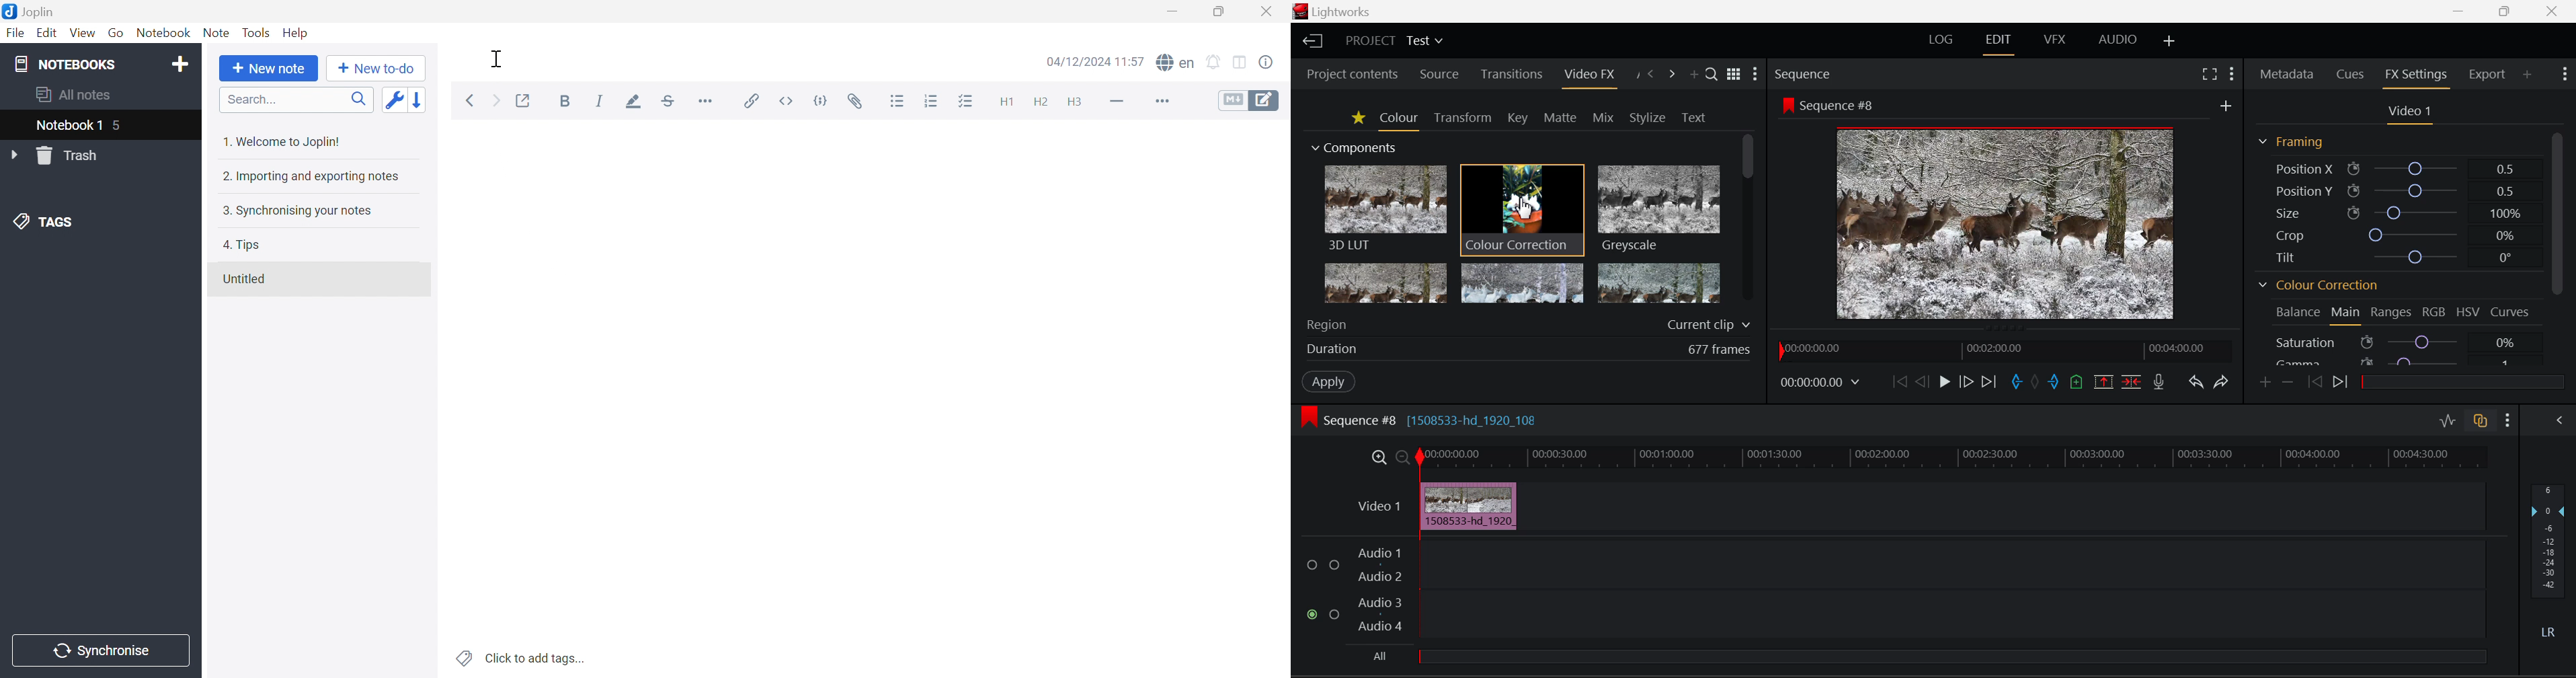 Image resolution: width=2576 pixels, height=700 pixels. Describe the element at coordinates (526, 100) in the screenshot. I see `Toggle external editing` at that location.